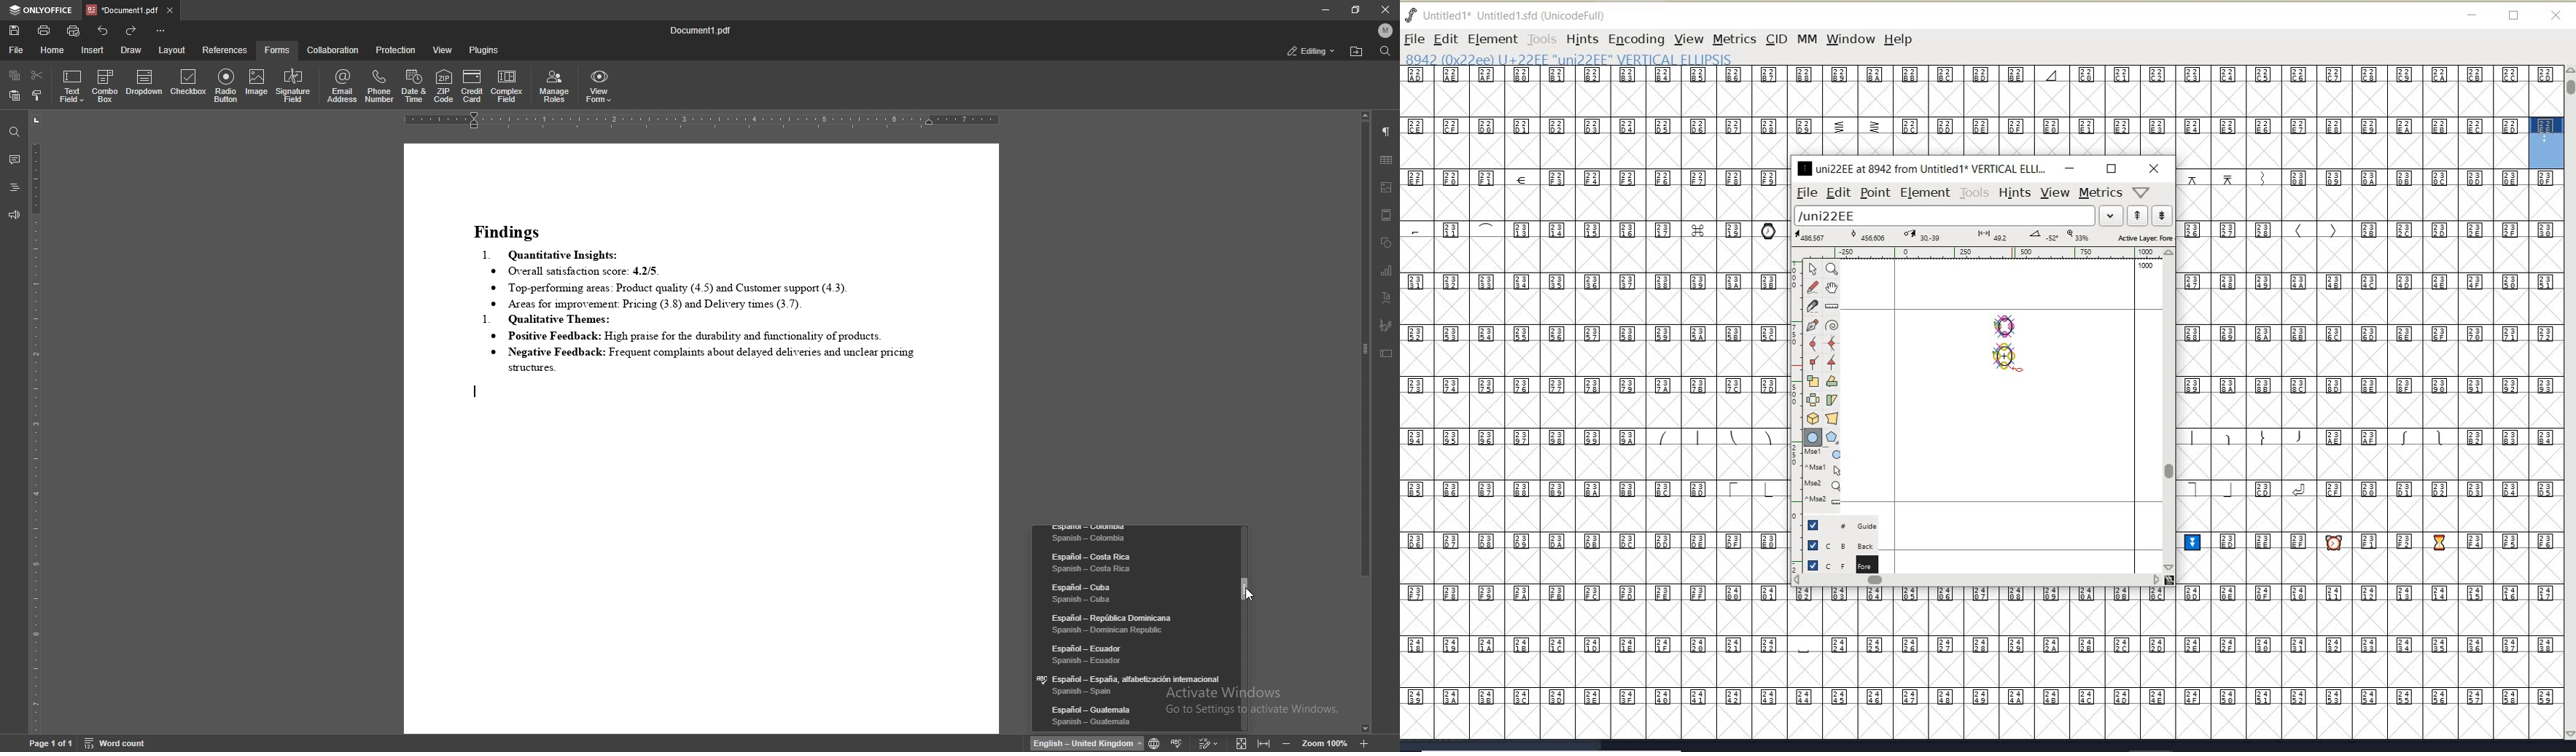 This screenshot has width=2576, height=756. I want to click on paragraph, so click(1385, 131).